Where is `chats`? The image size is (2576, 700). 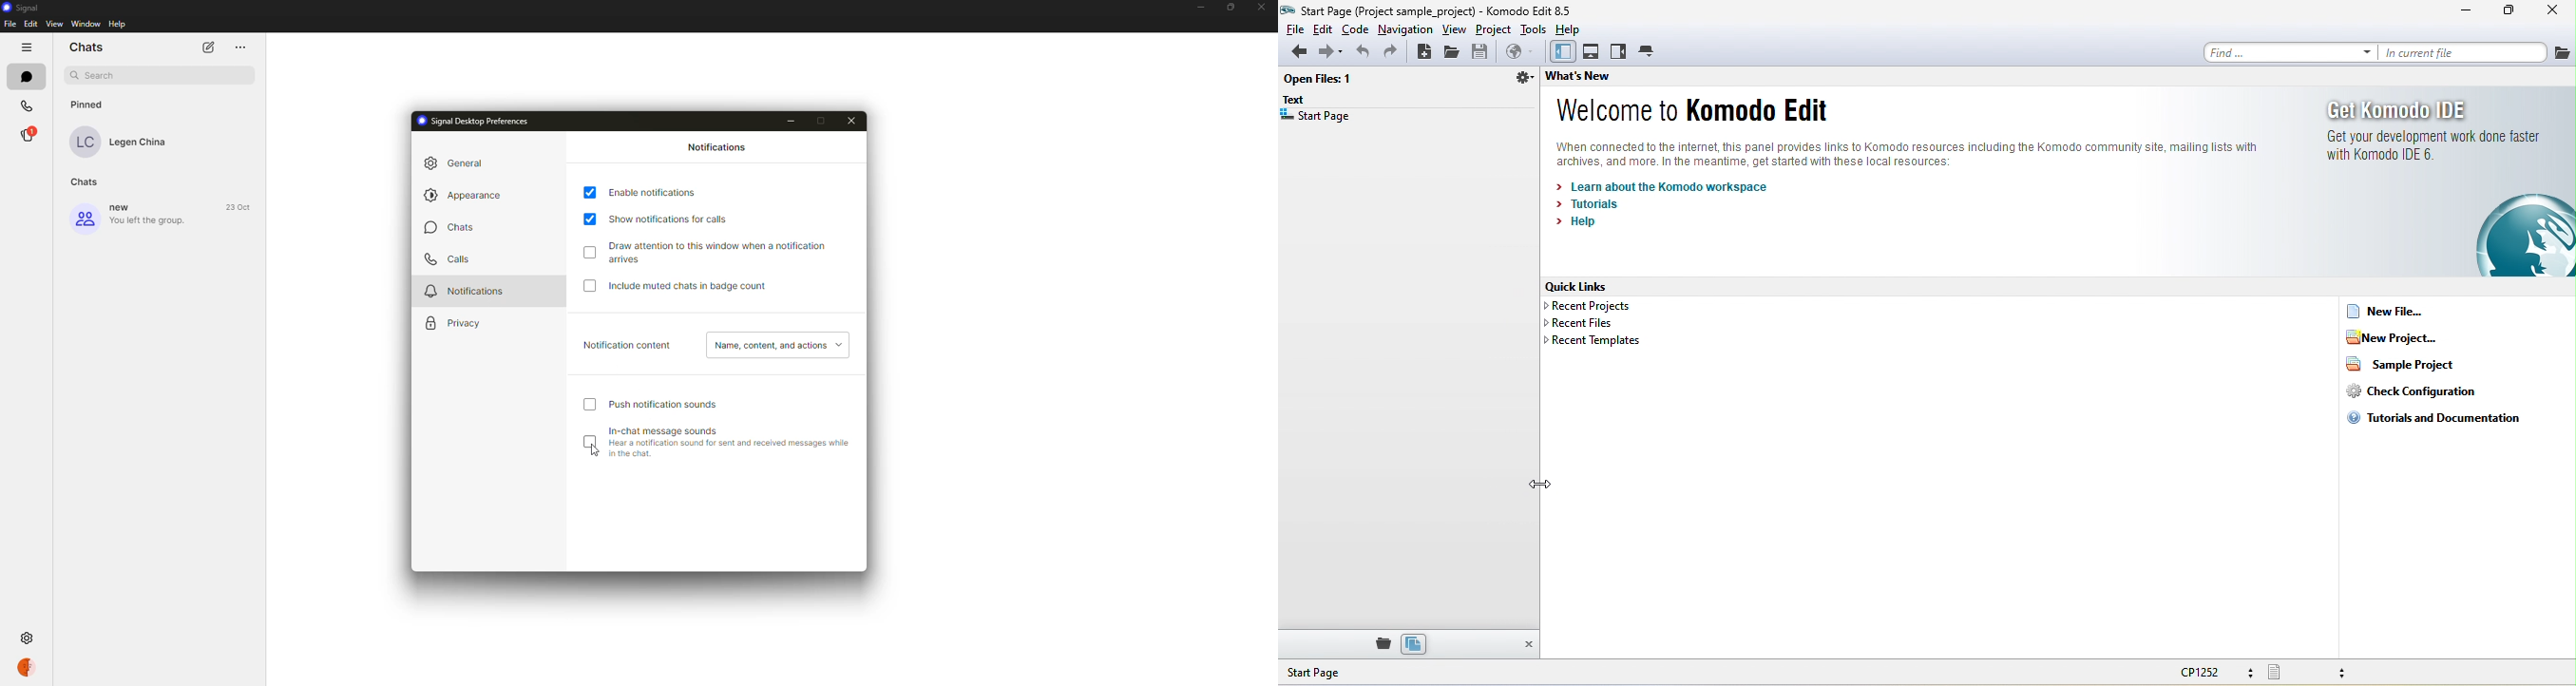
chats is located at coordinates (27, 77).